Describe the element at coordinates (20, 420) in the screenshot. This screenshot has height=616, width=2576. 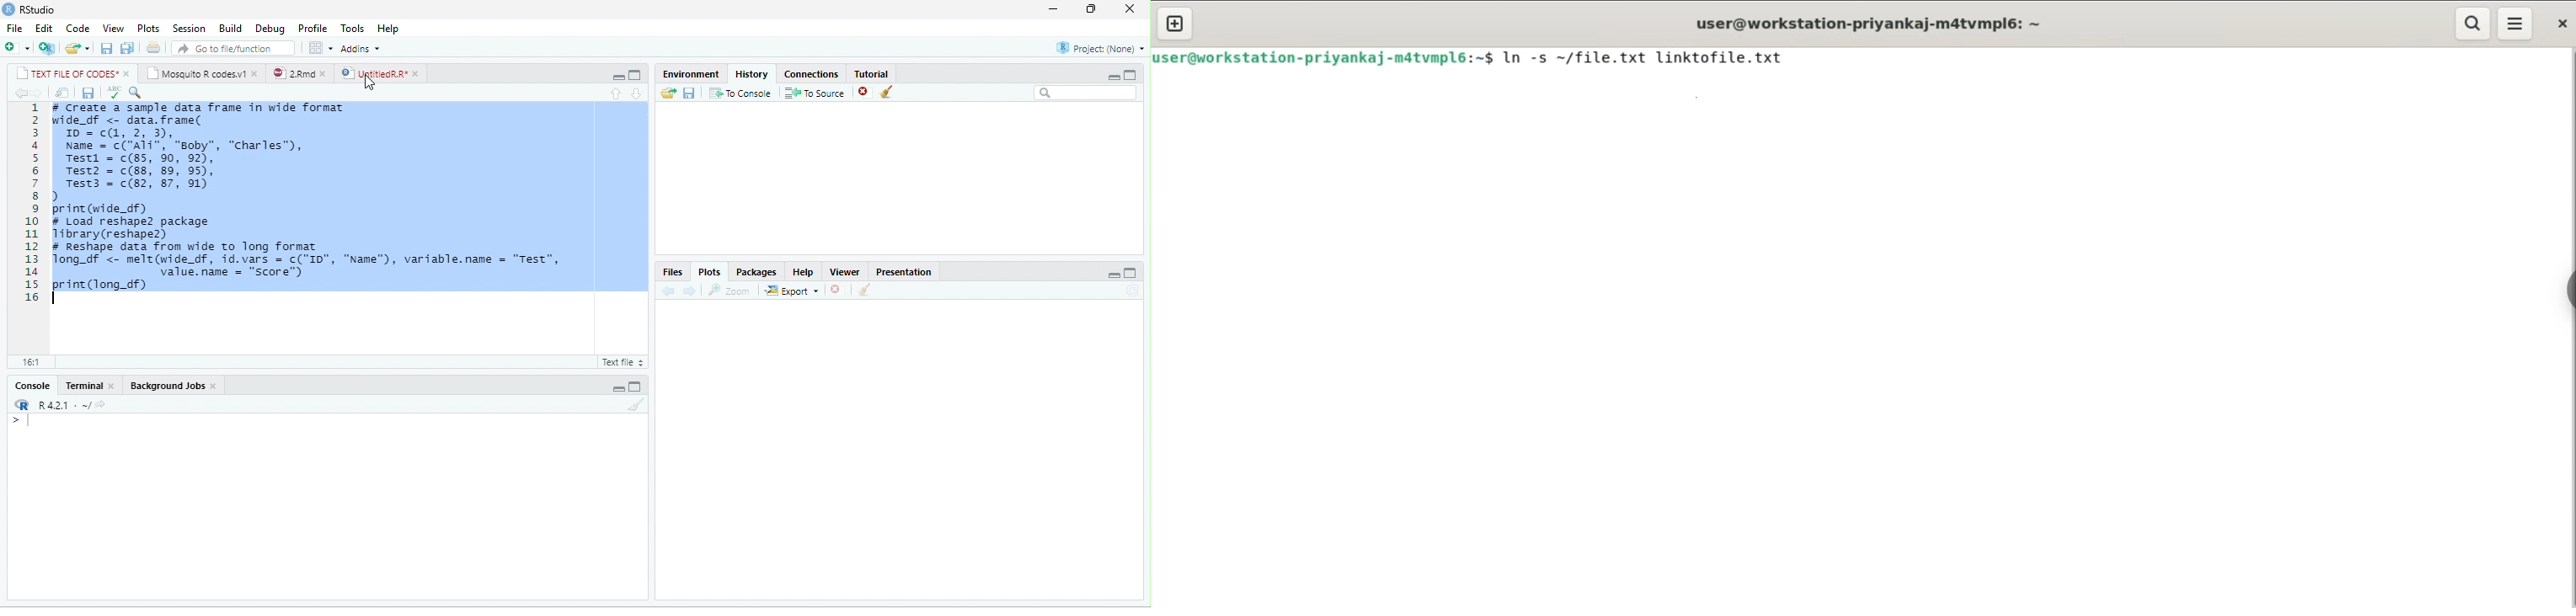
I see `>` at that location.